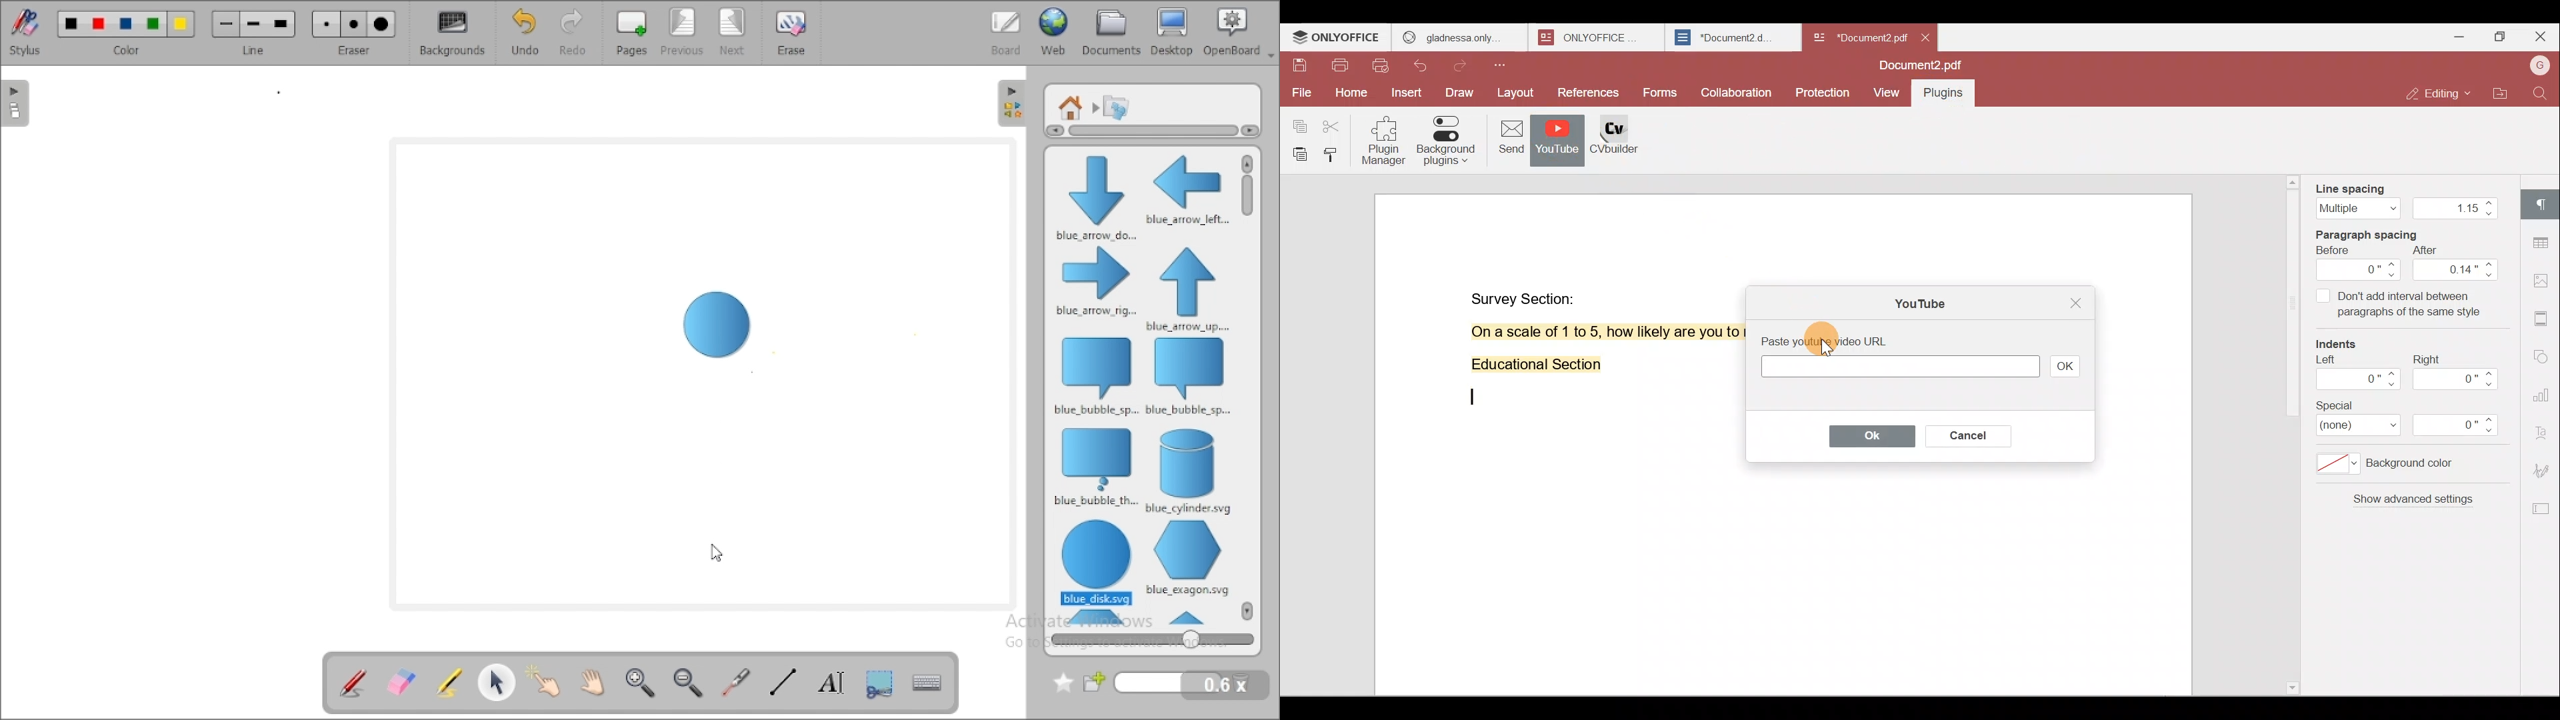 This screenshot has width=2576, height=728. I want to click on mouse up, so click(713, 553).